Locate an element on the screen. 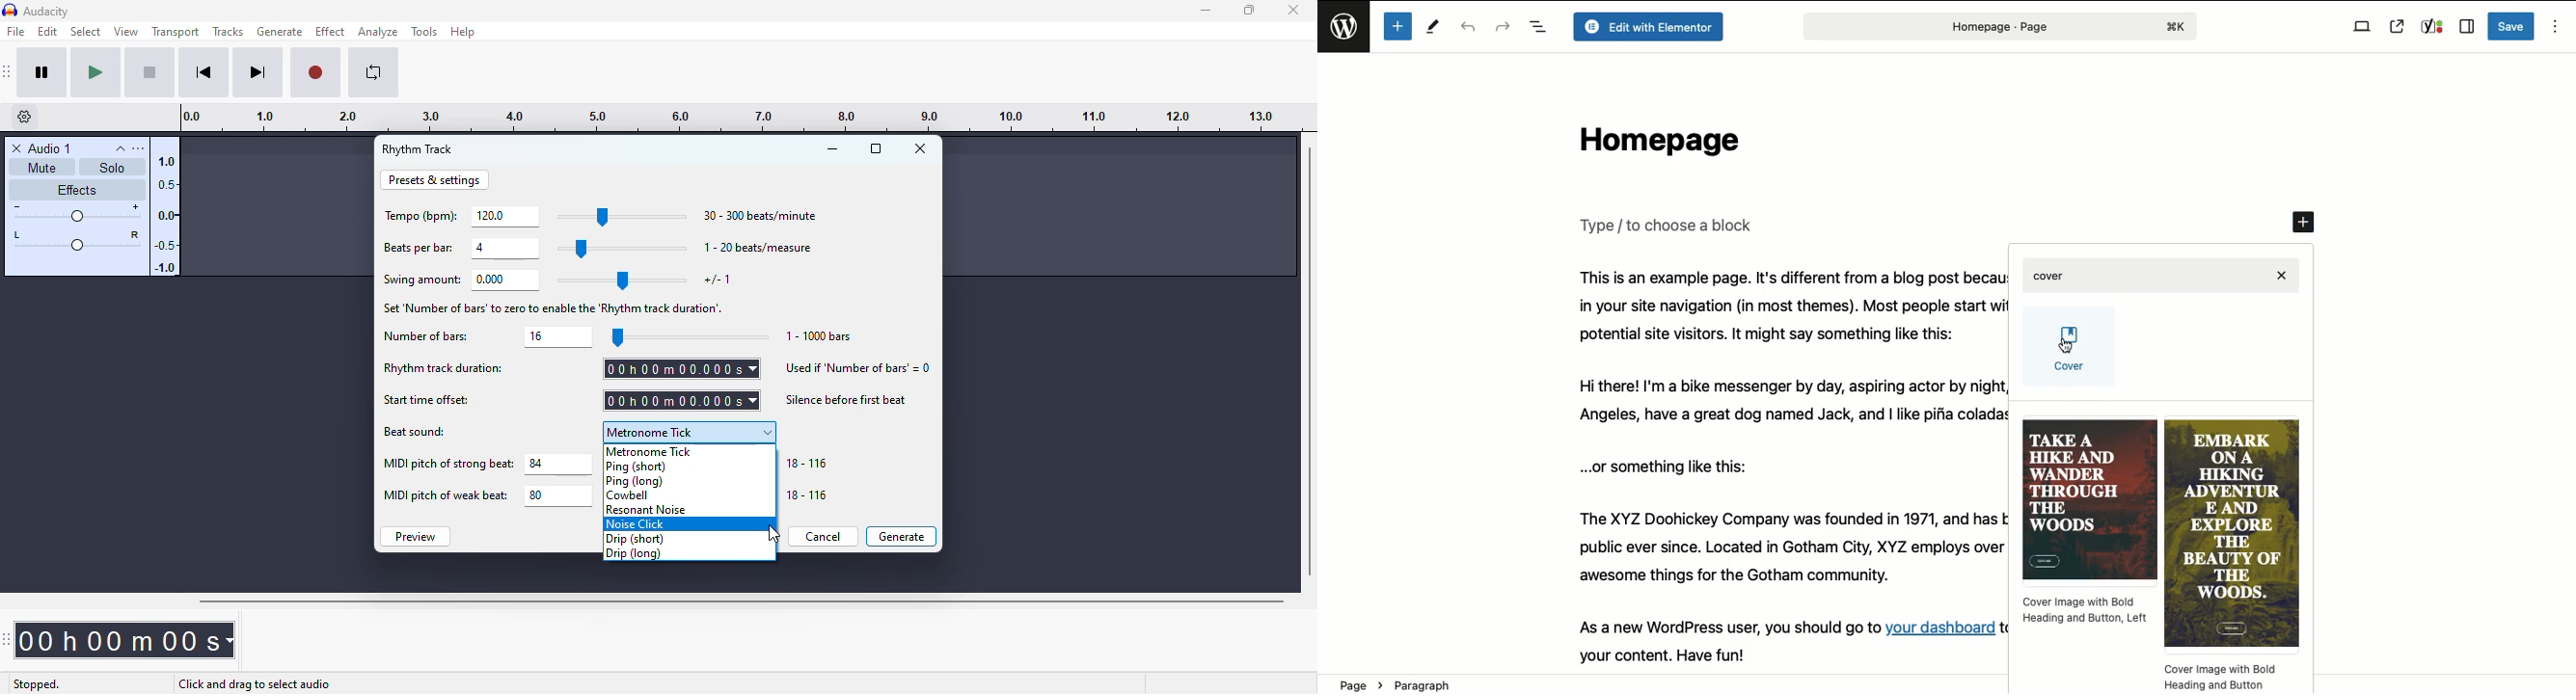  used if 'number of bars'=0 is located at coordinates (858, 367).